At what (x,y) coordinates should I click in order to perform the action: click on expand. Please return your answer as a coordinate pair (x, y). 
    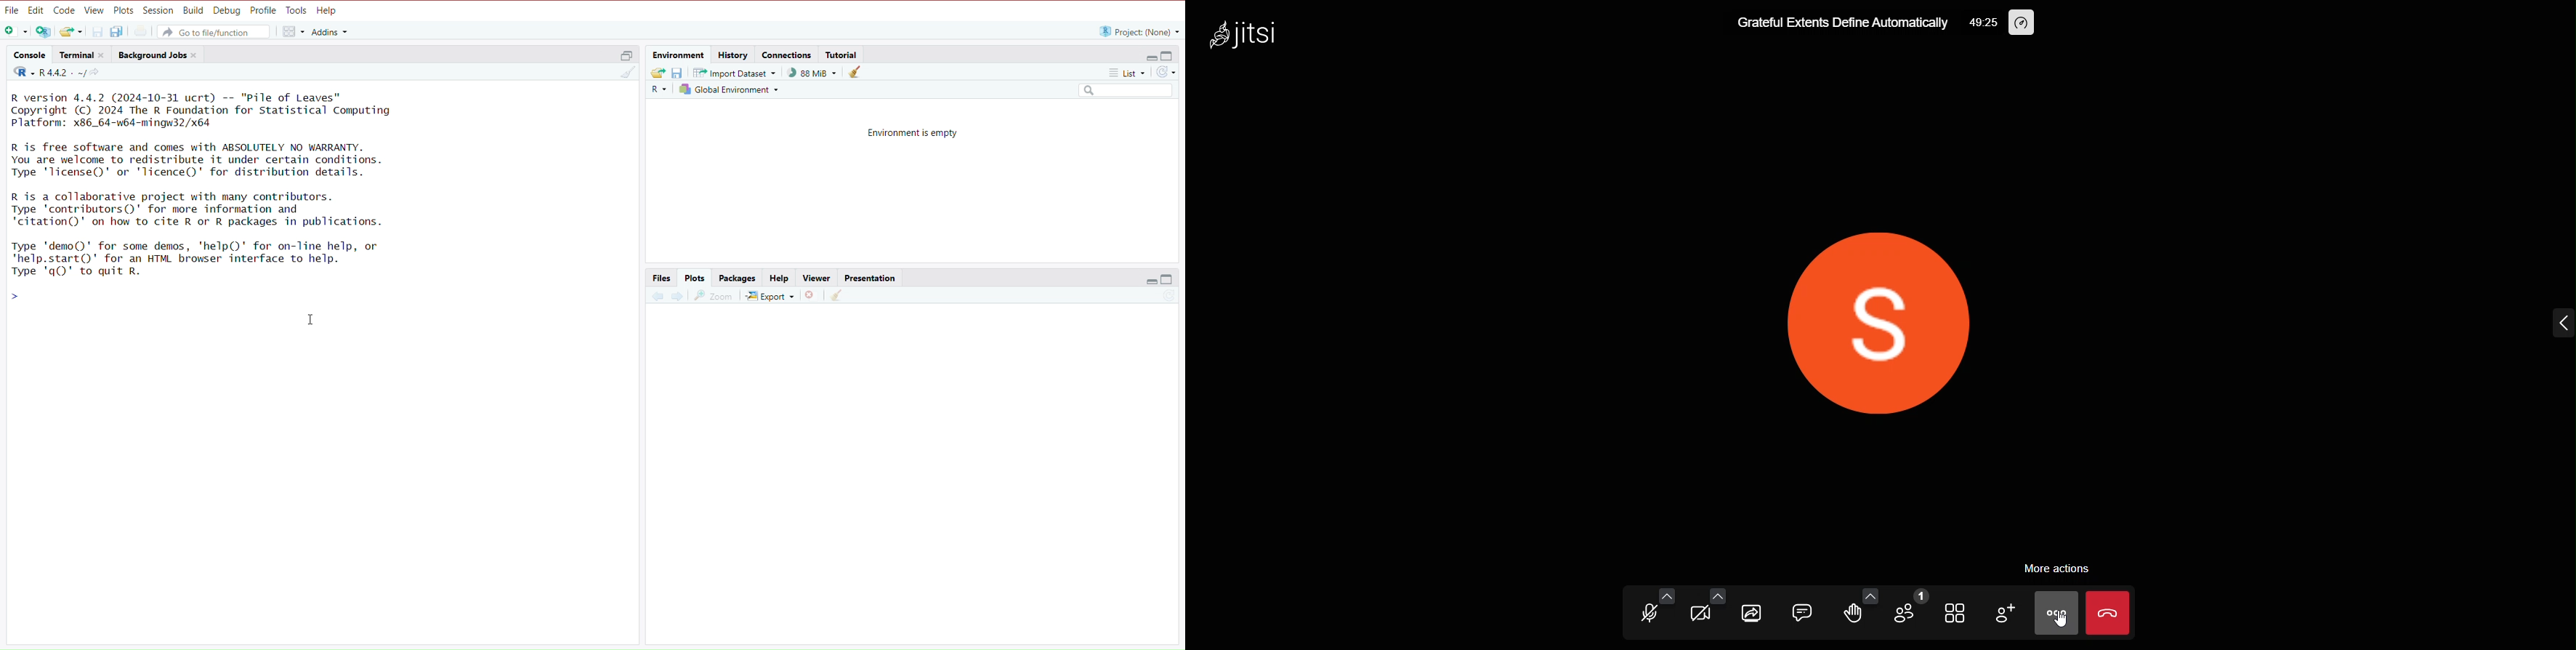
    Looking at the image, I should click on (1150, 281).